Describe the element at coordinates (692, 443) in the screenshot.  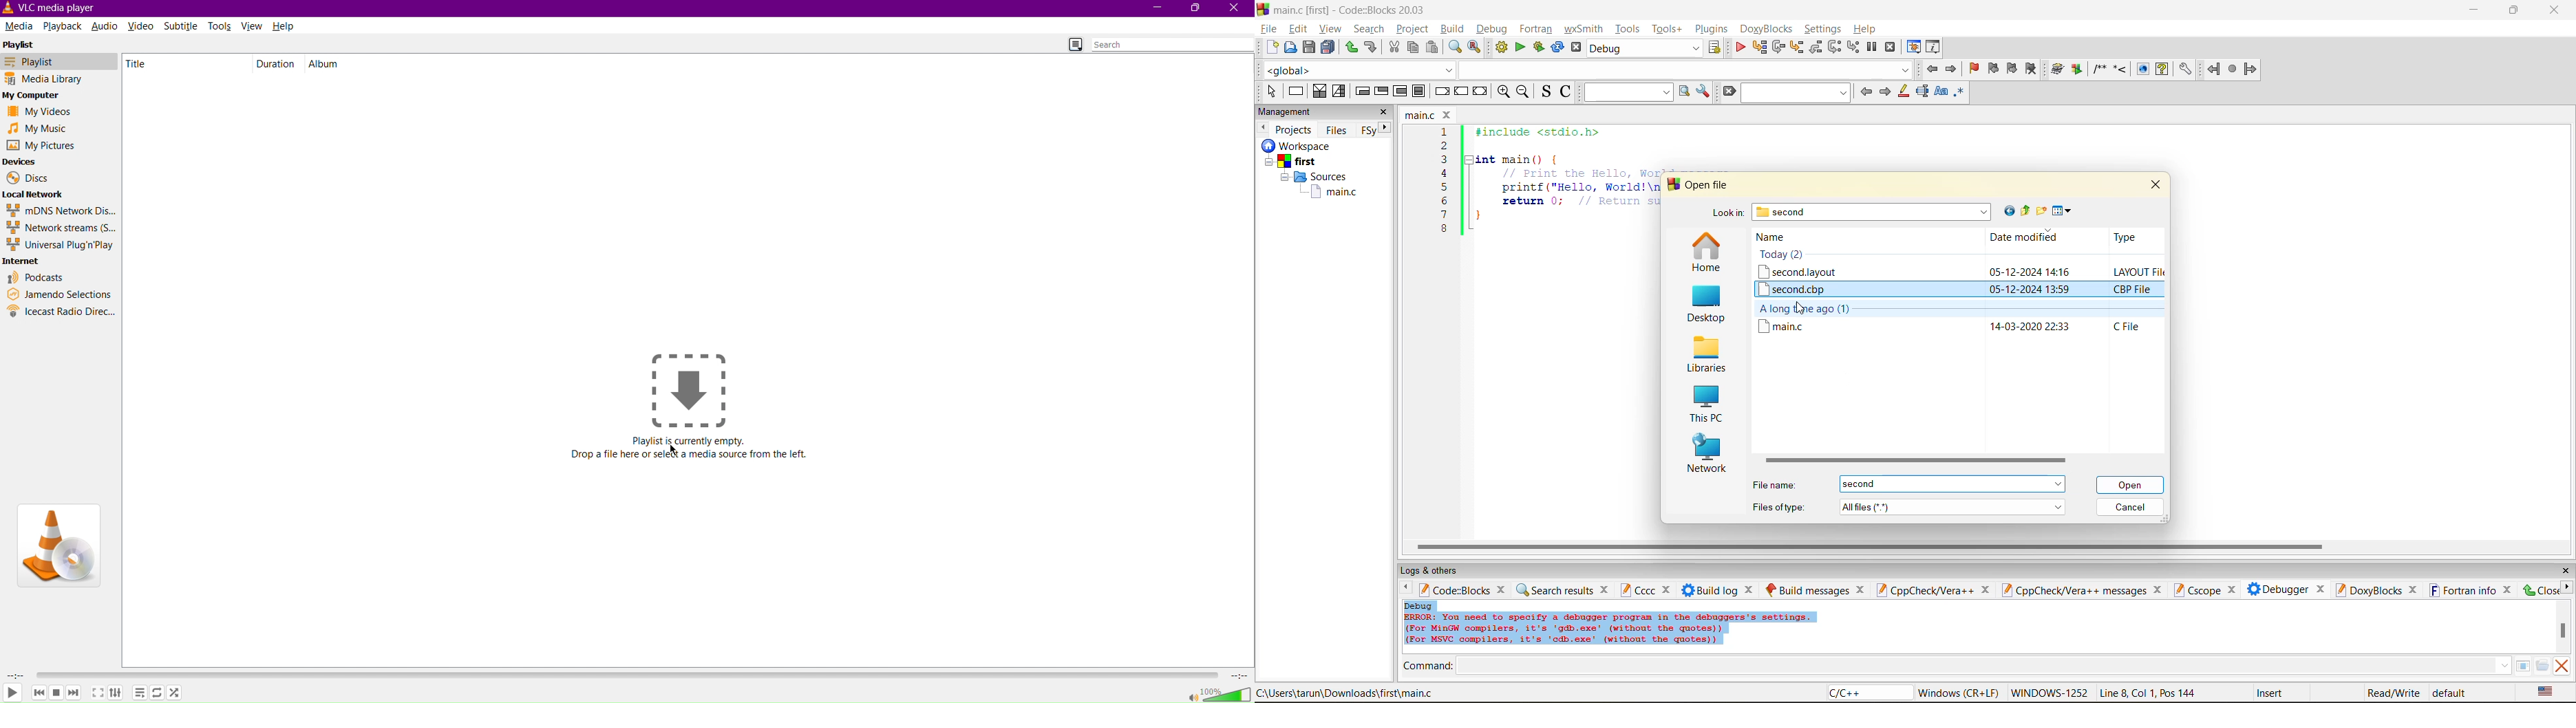
I see `Playlist is currently empty` at that location.